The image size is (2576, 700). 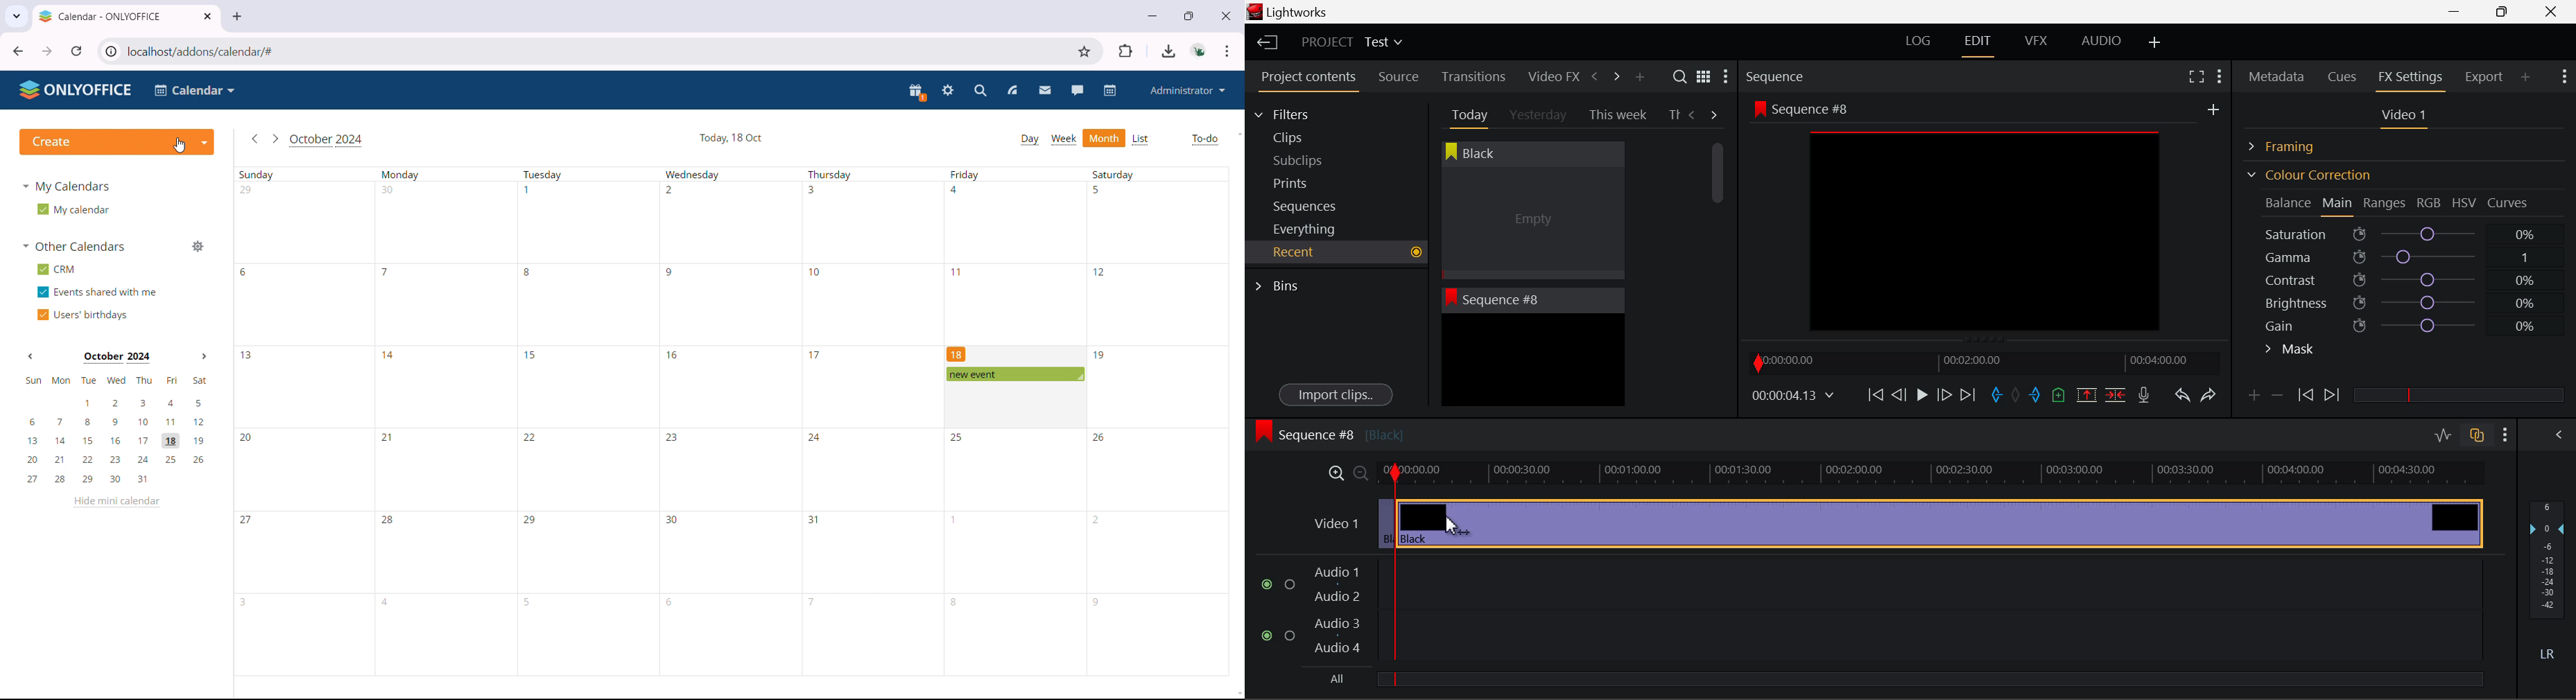 What do you see at coordinates (1030, 139) in the screenshot?
I see `day` at bounding box center [1030, 139].